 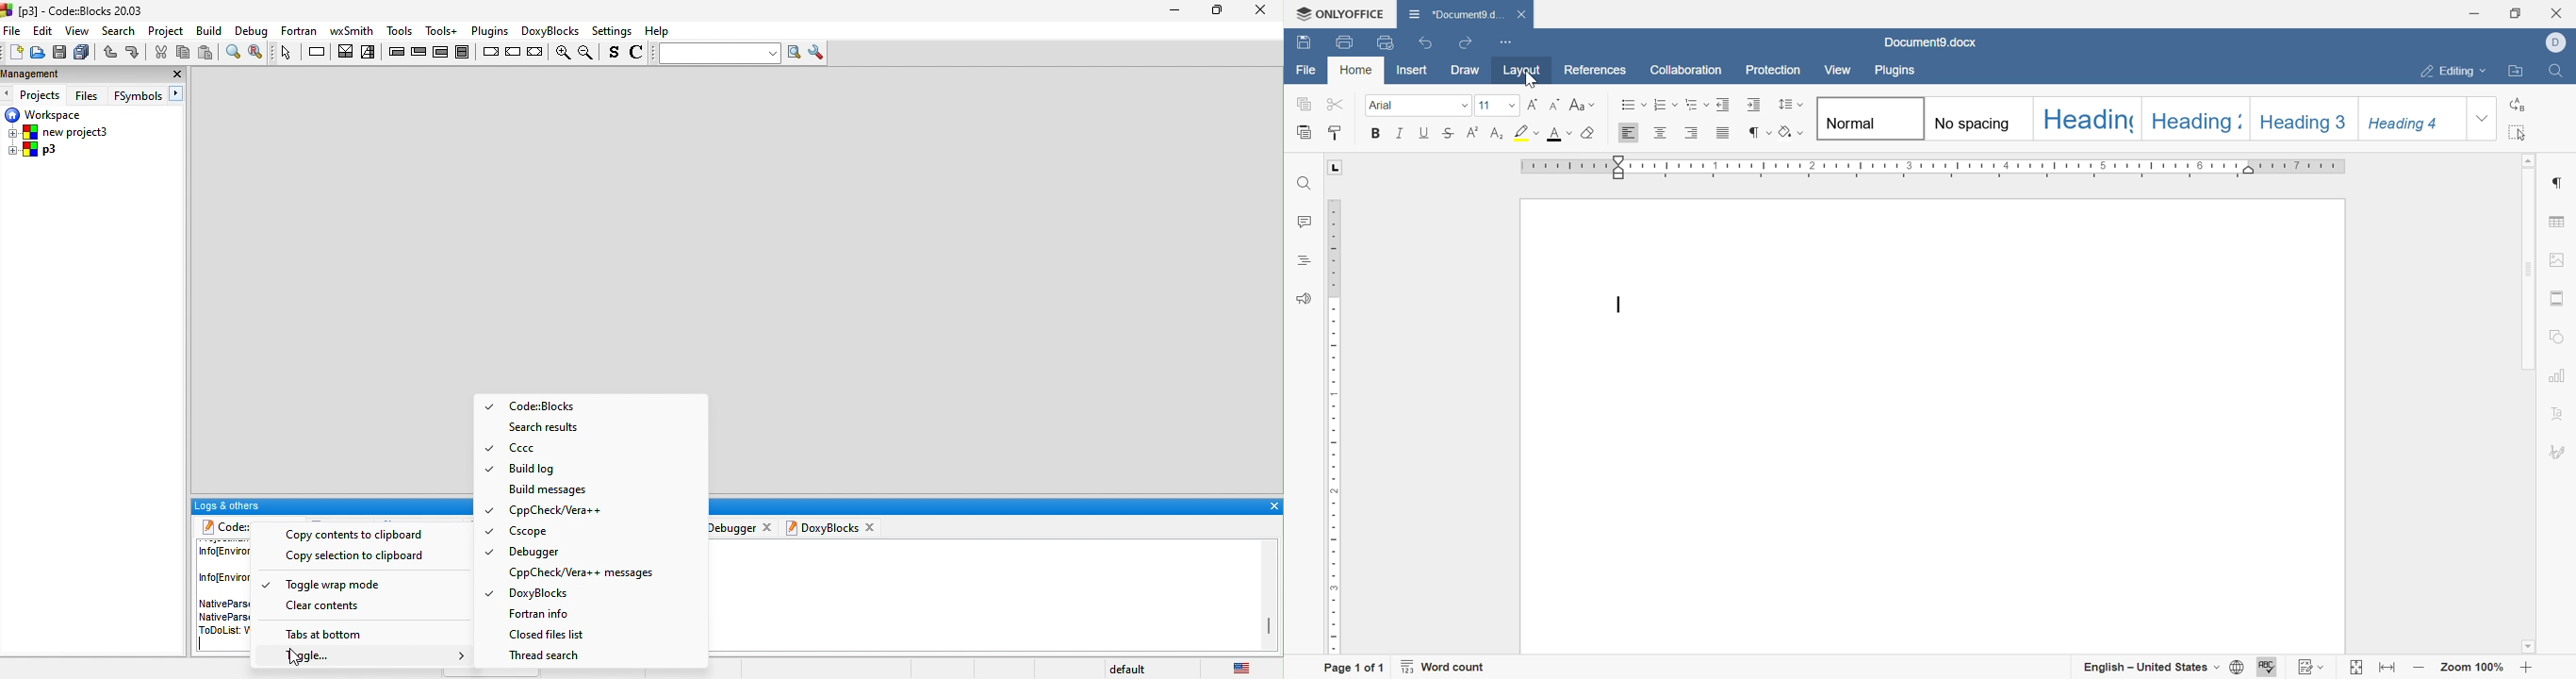 I want to click on code blocks, so click(x=221, y=526).